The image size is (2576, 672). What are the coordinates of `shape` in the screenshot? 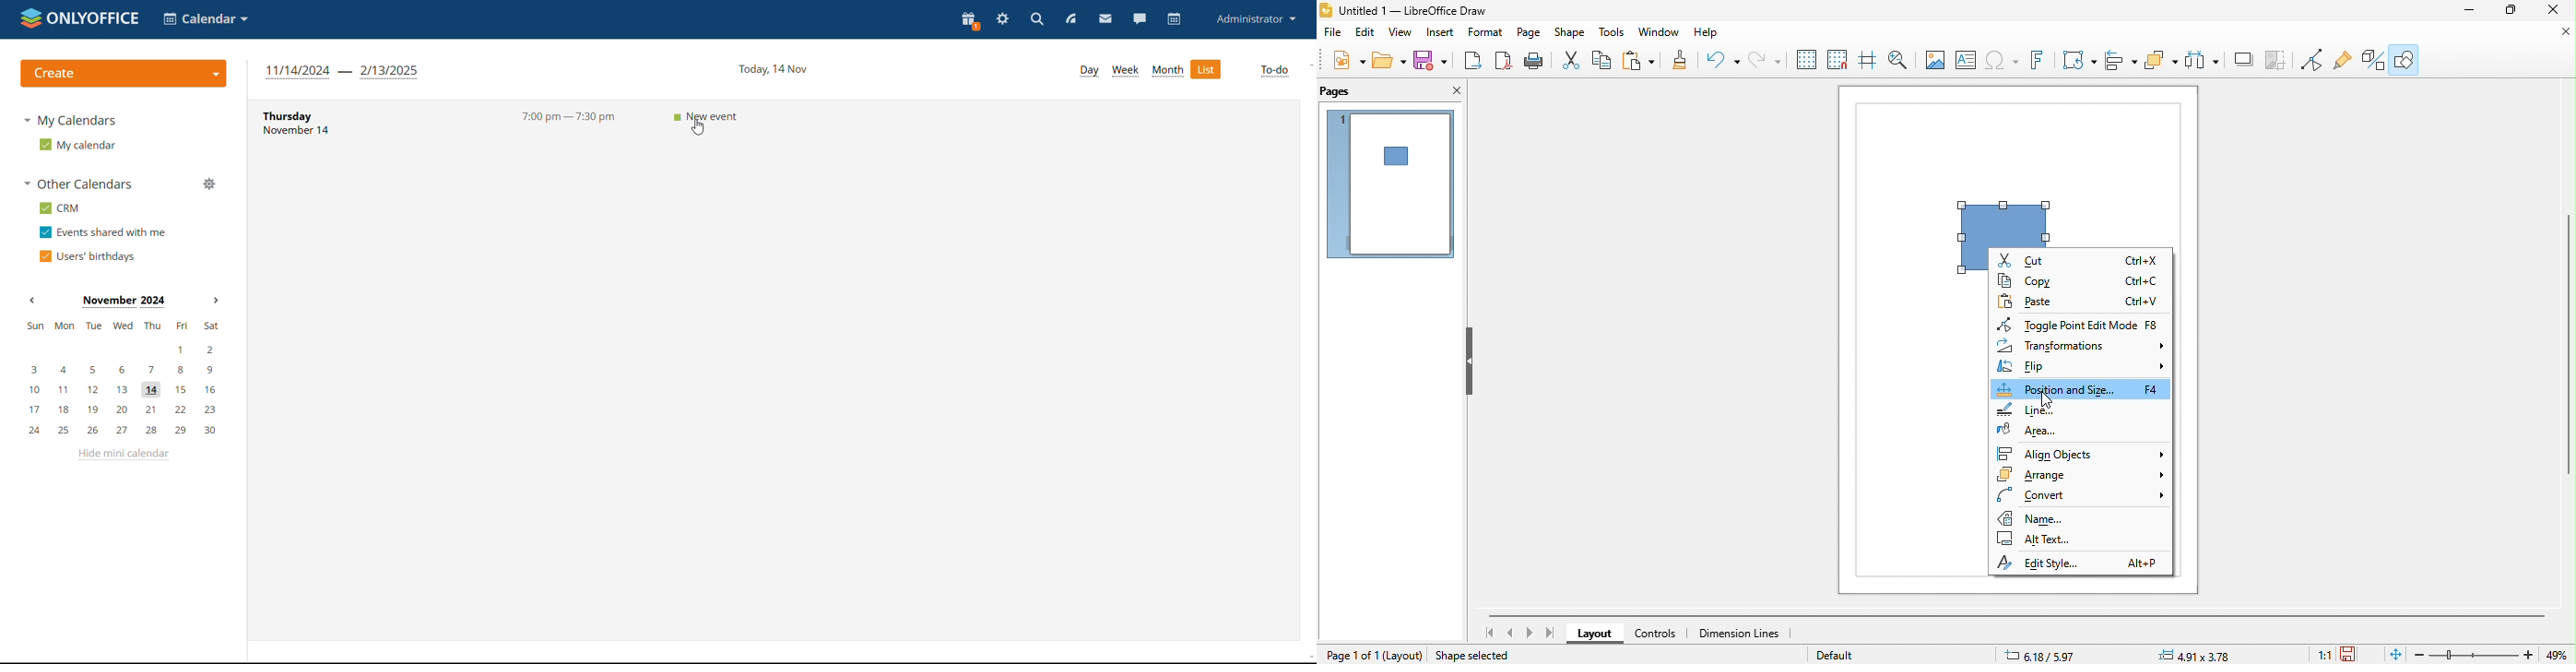 It's located at (1570, 34).